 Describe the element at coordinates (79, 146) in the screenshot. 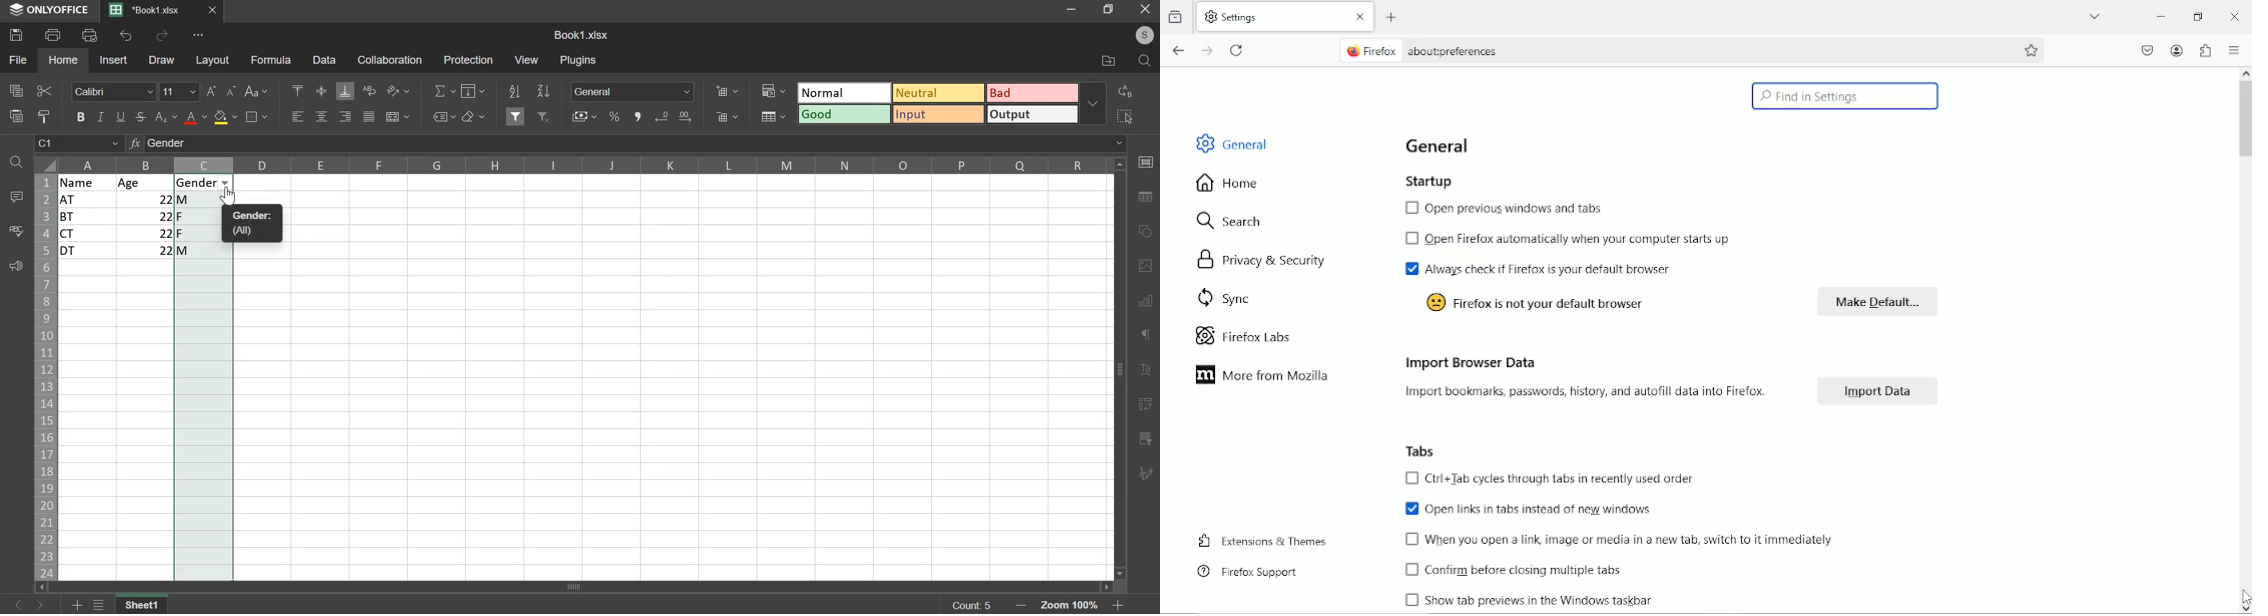

I see `cell name` at that location.